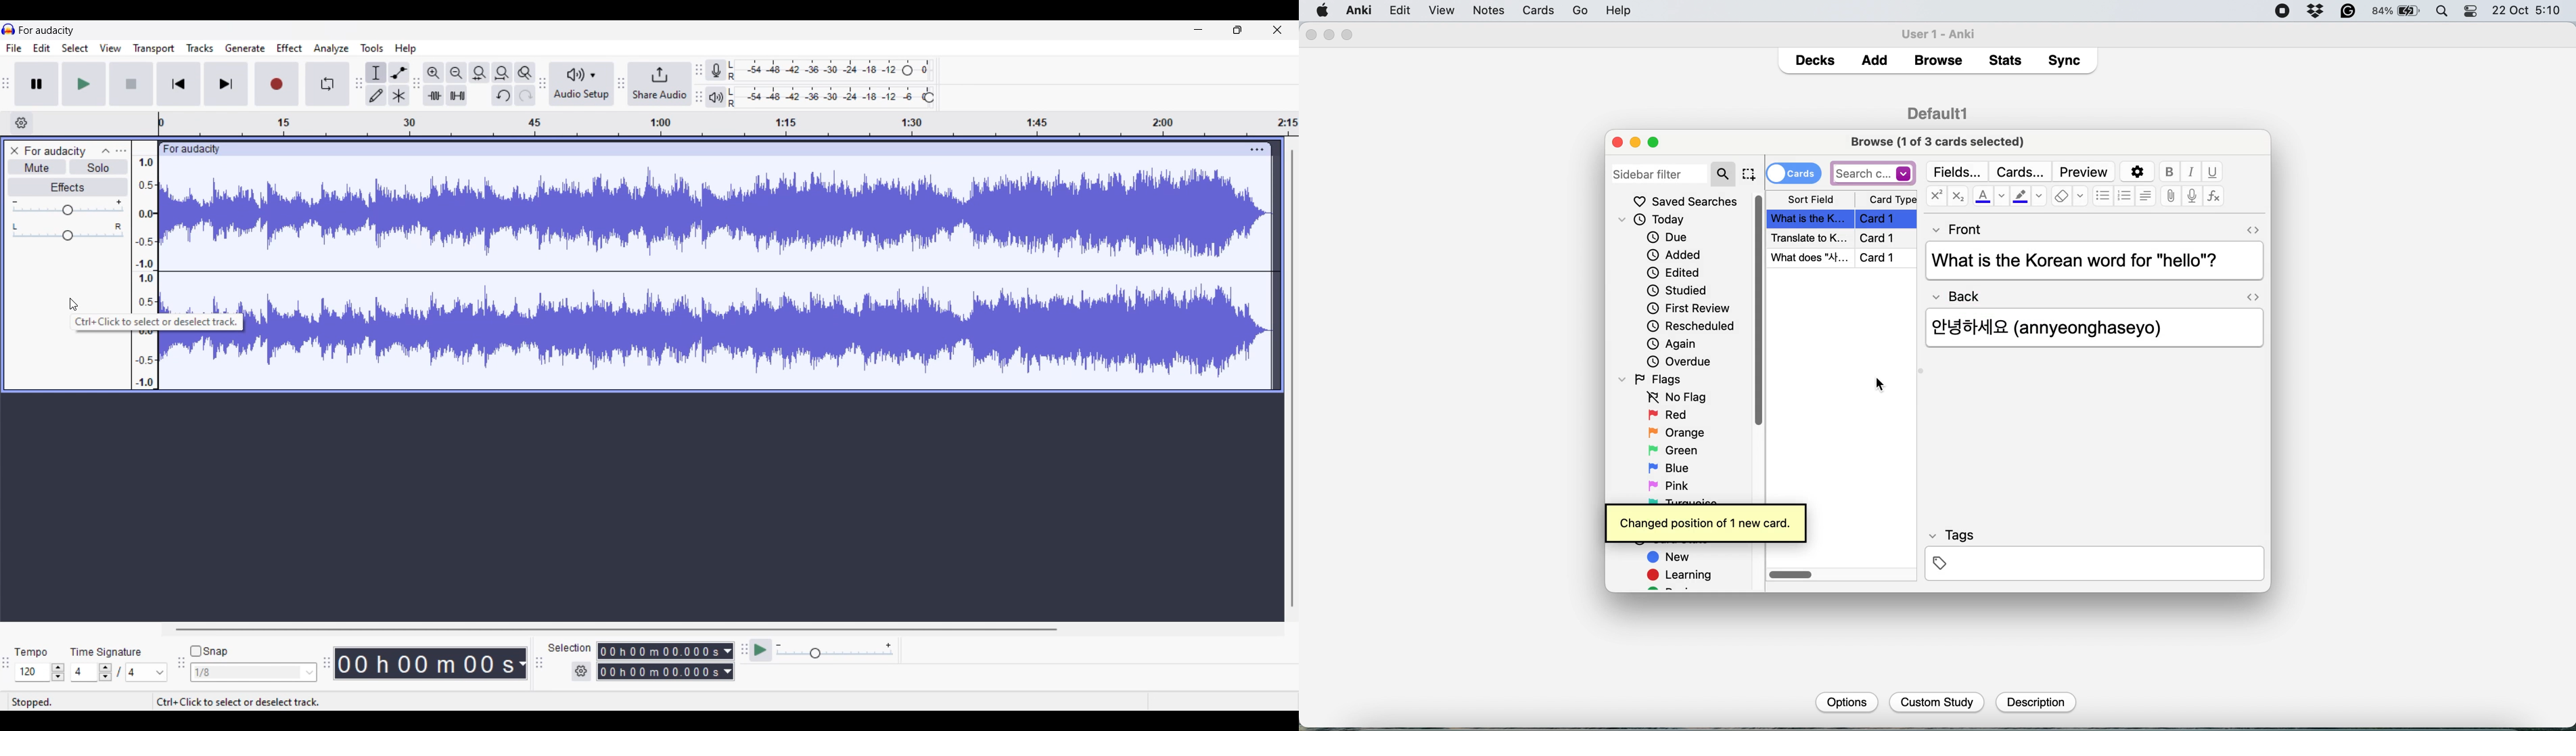 The width and height of the screenshot is (2576, 756). What do you see at coordinates (434, 73) in the screenshot?
I see `Zoom in` at bounding box center [434, 73].